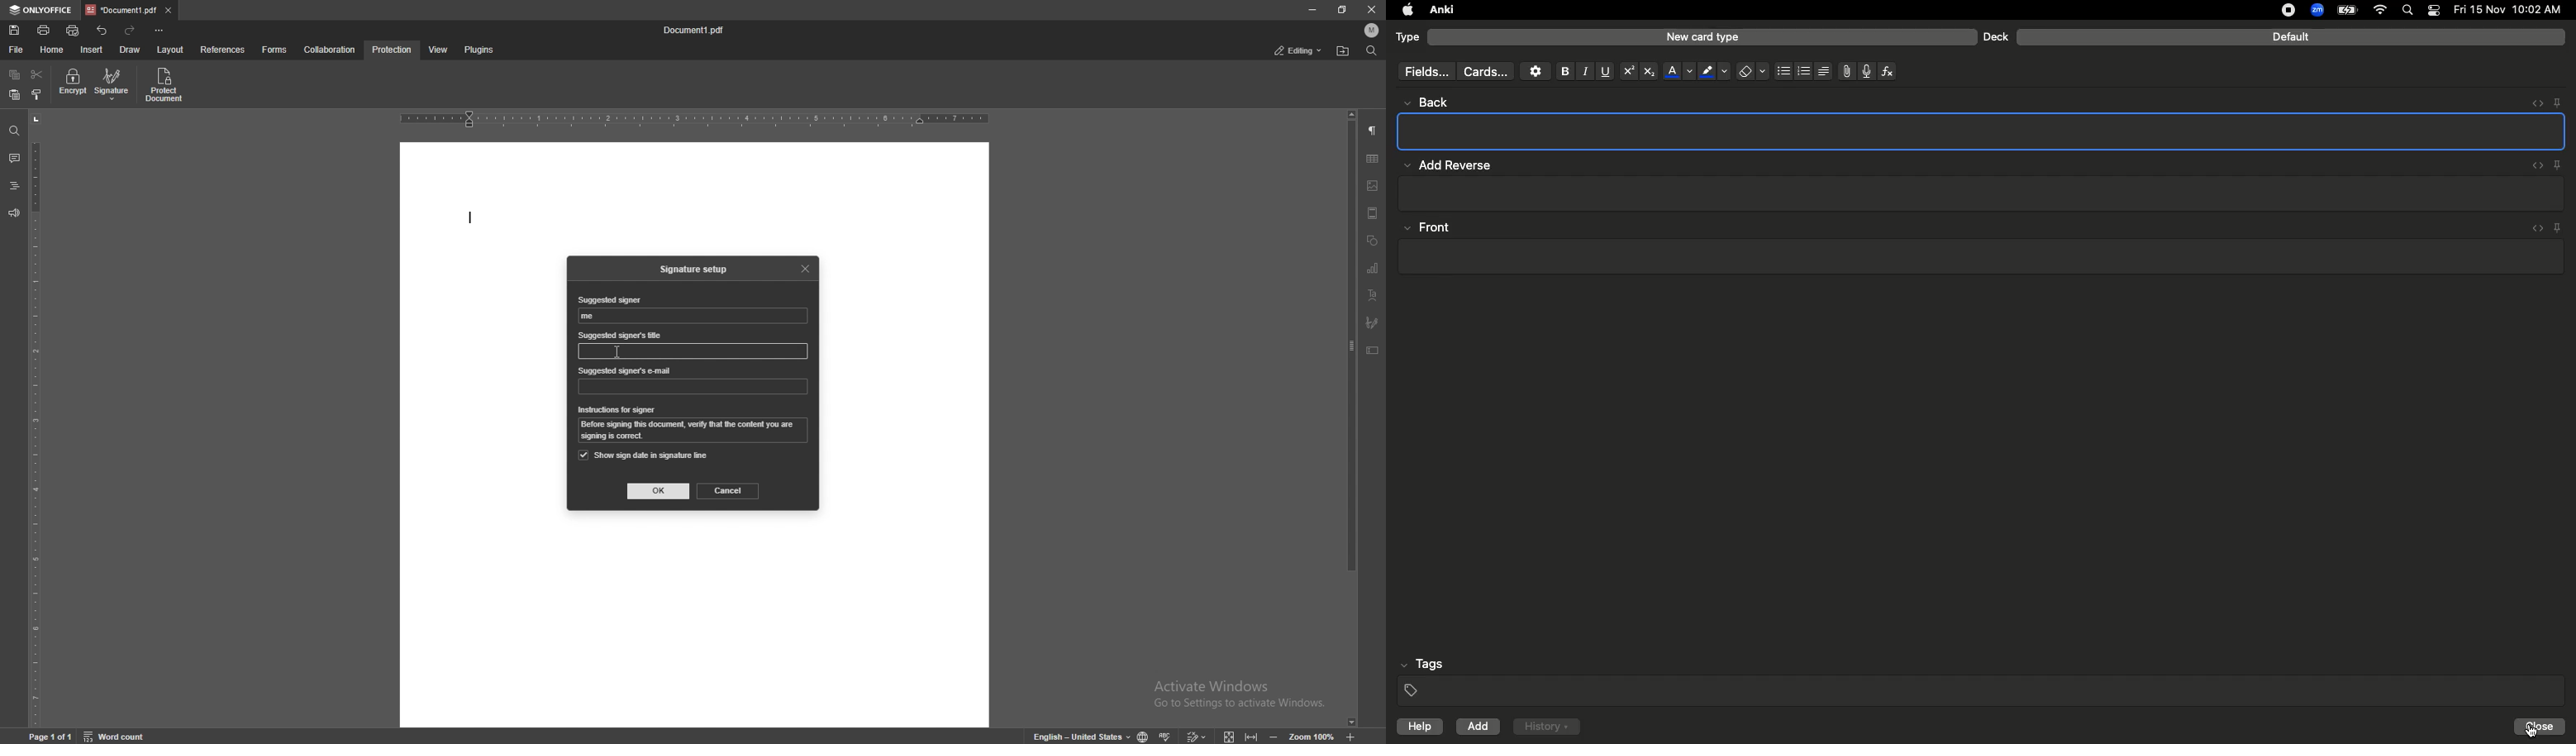 The width and height of the screenshot is (2576, 756). I want to click on vertical scale, so click(35, 420).